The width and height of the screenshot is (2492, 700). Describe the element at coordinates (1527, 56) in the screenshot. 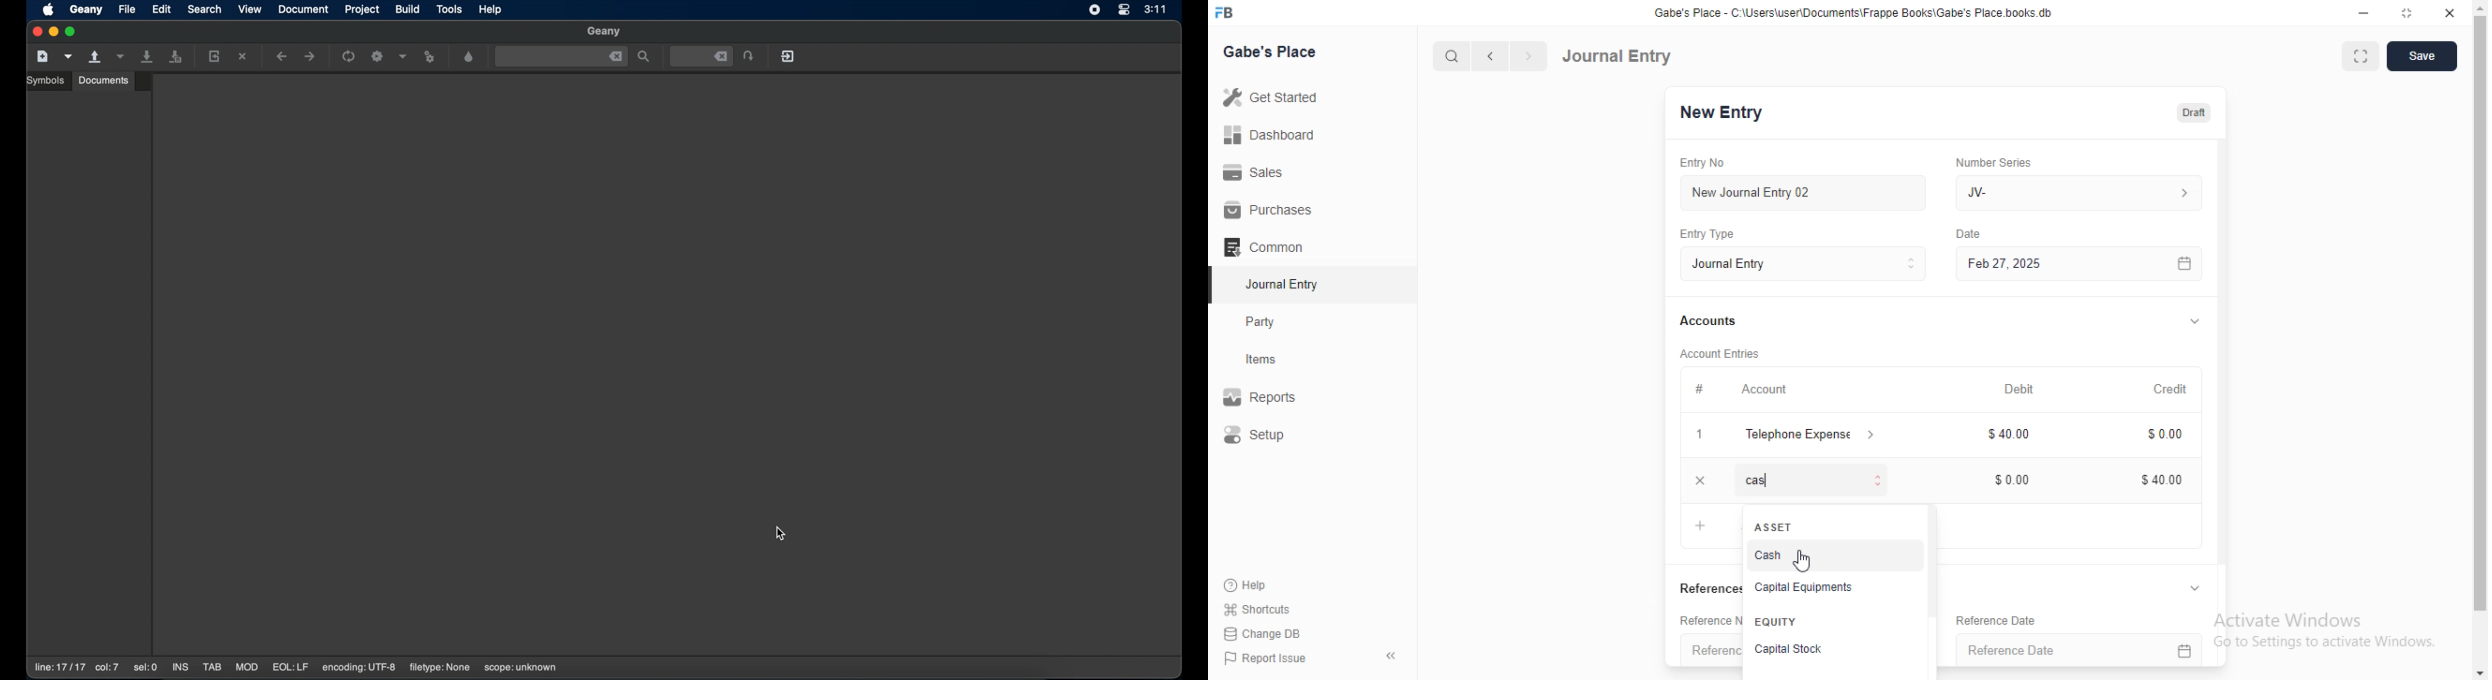

I see `Next` at that location.